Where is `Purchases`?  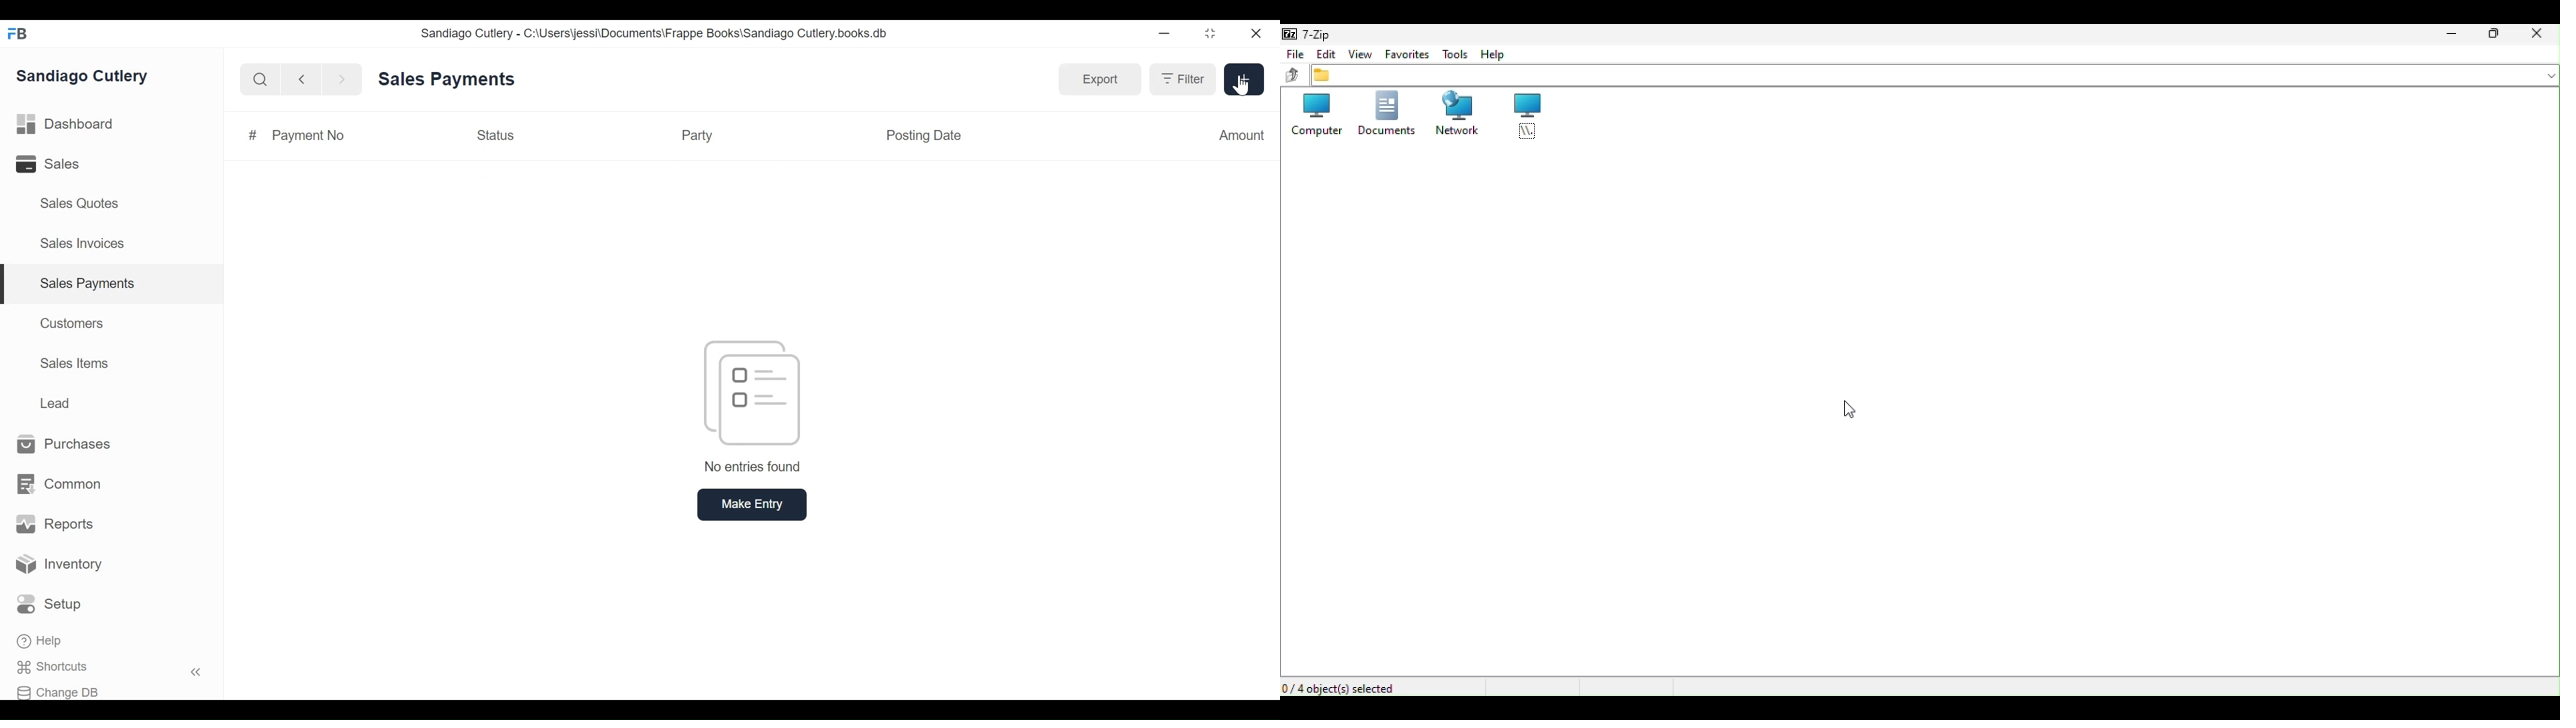
Purchases is located at coordinates (65, 445).